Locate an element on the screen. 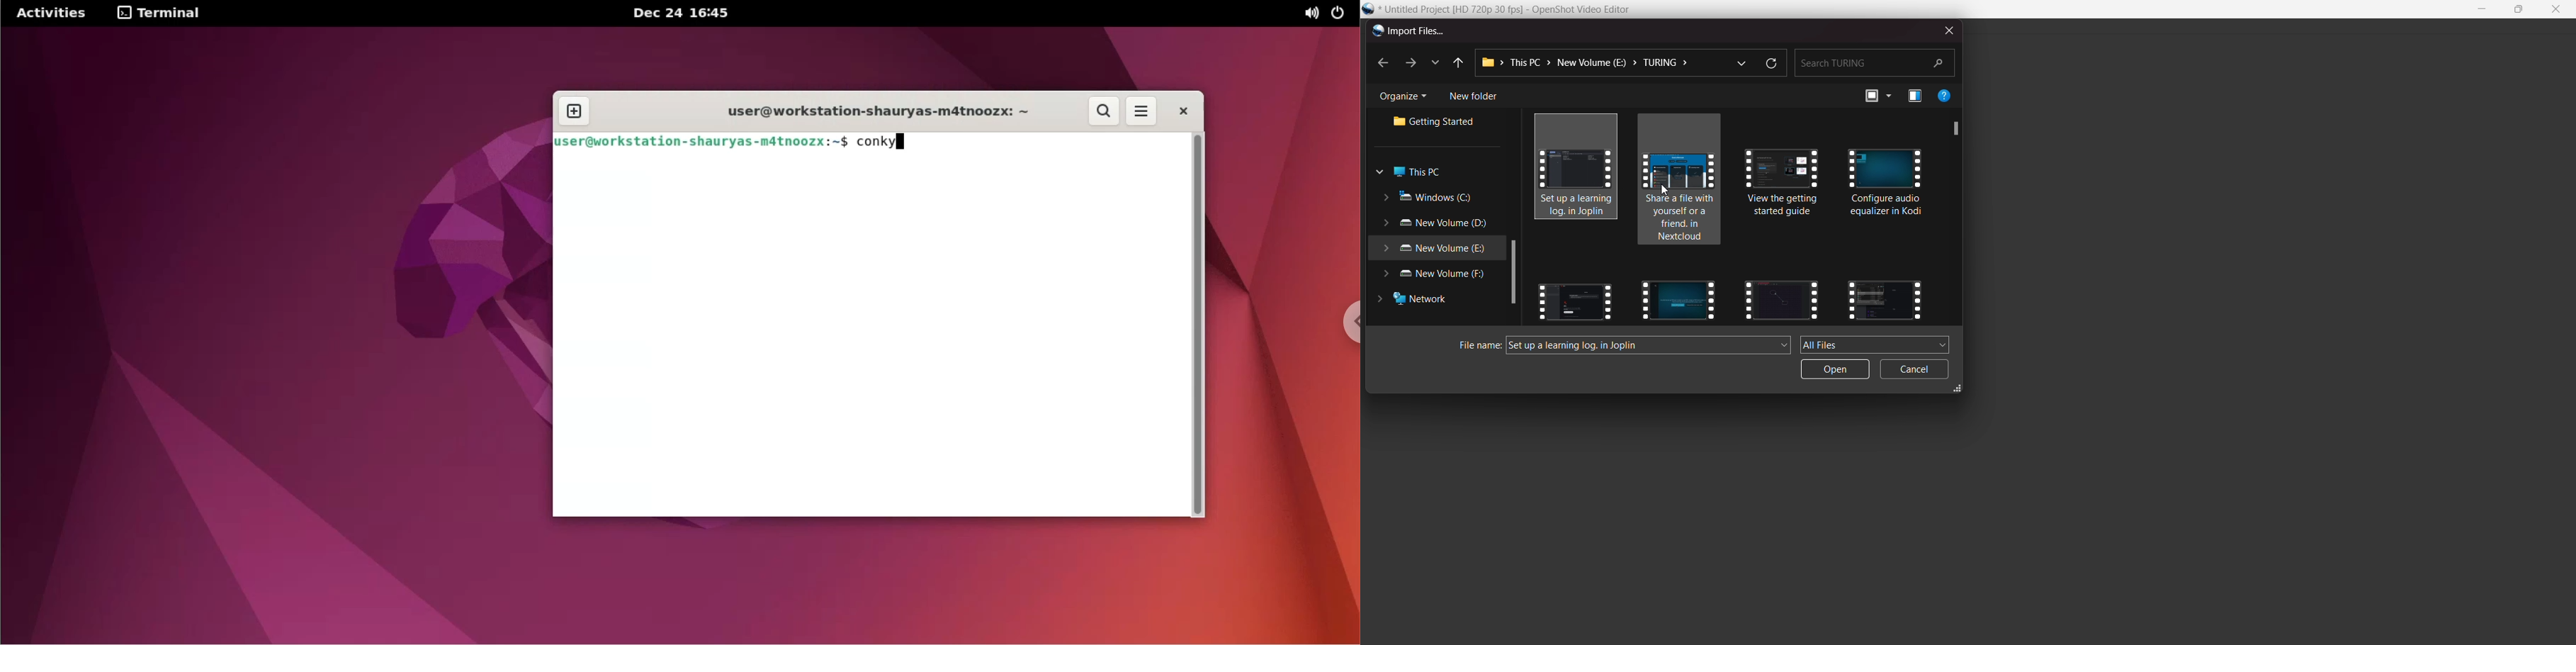 This screenshot has width=2576, height=672. file name is located at coordinates (1514, 10).